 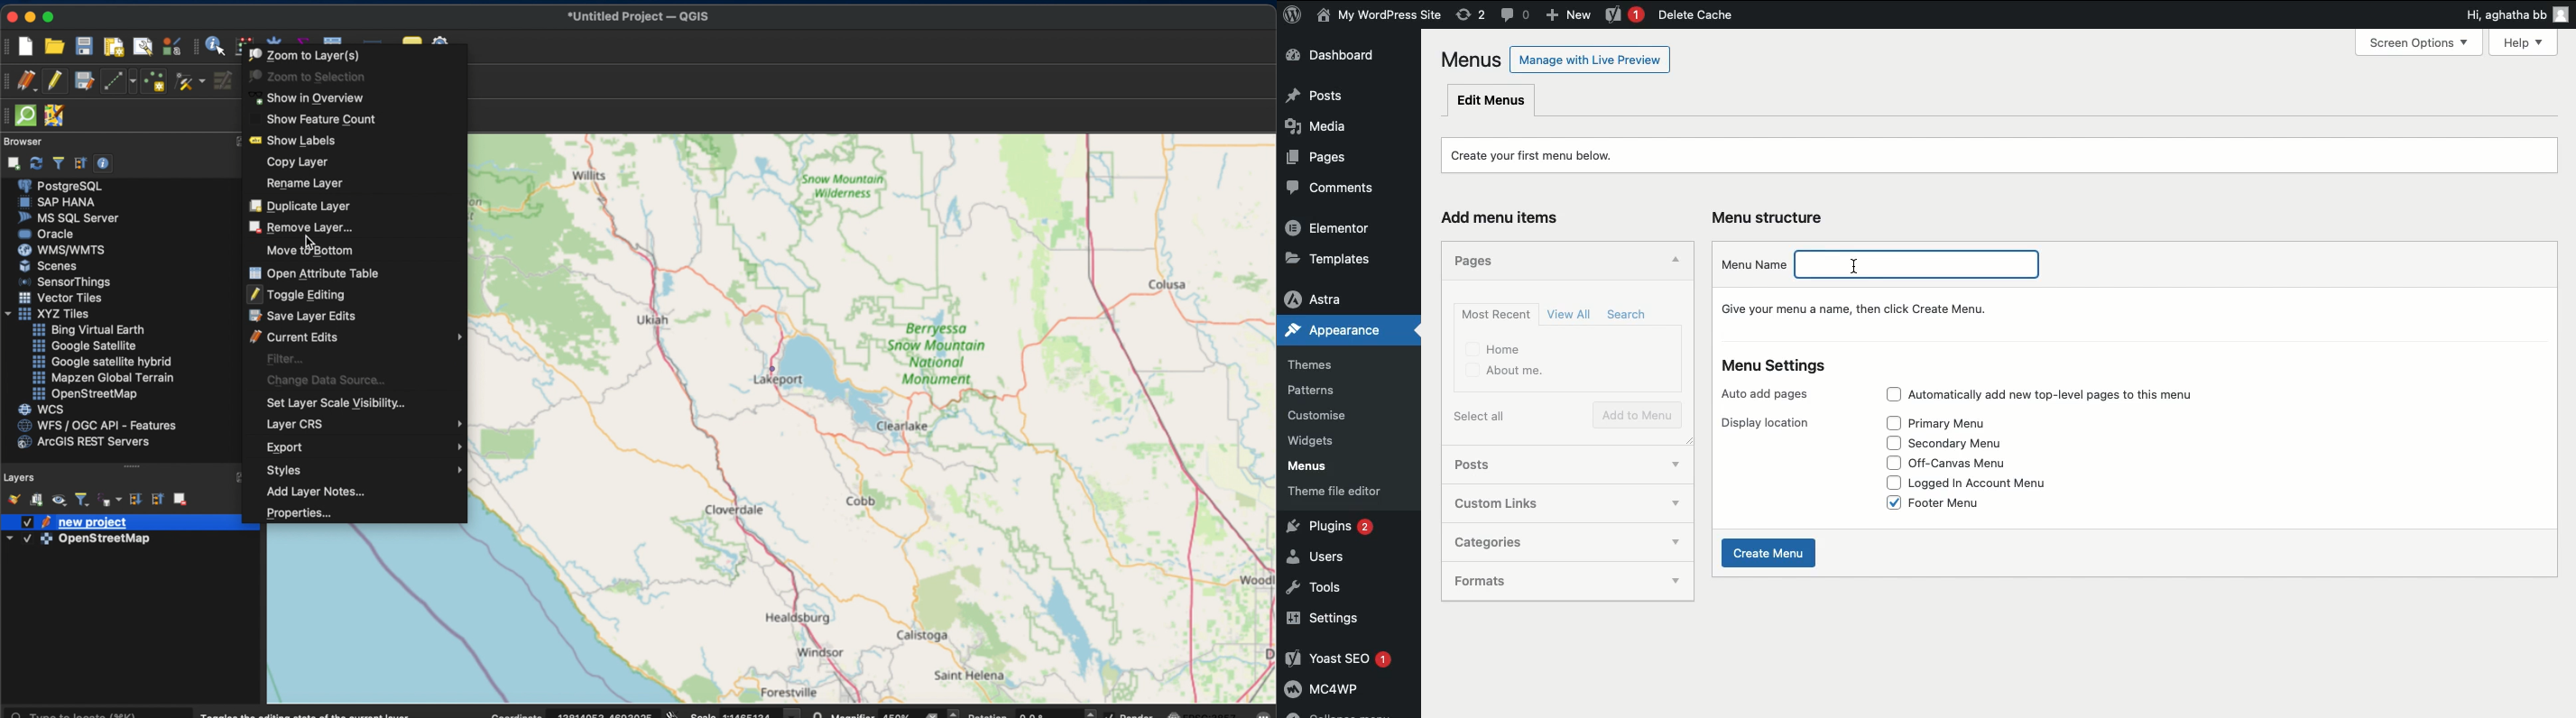 I want to click on Check box, so click(x=1888, y=423).